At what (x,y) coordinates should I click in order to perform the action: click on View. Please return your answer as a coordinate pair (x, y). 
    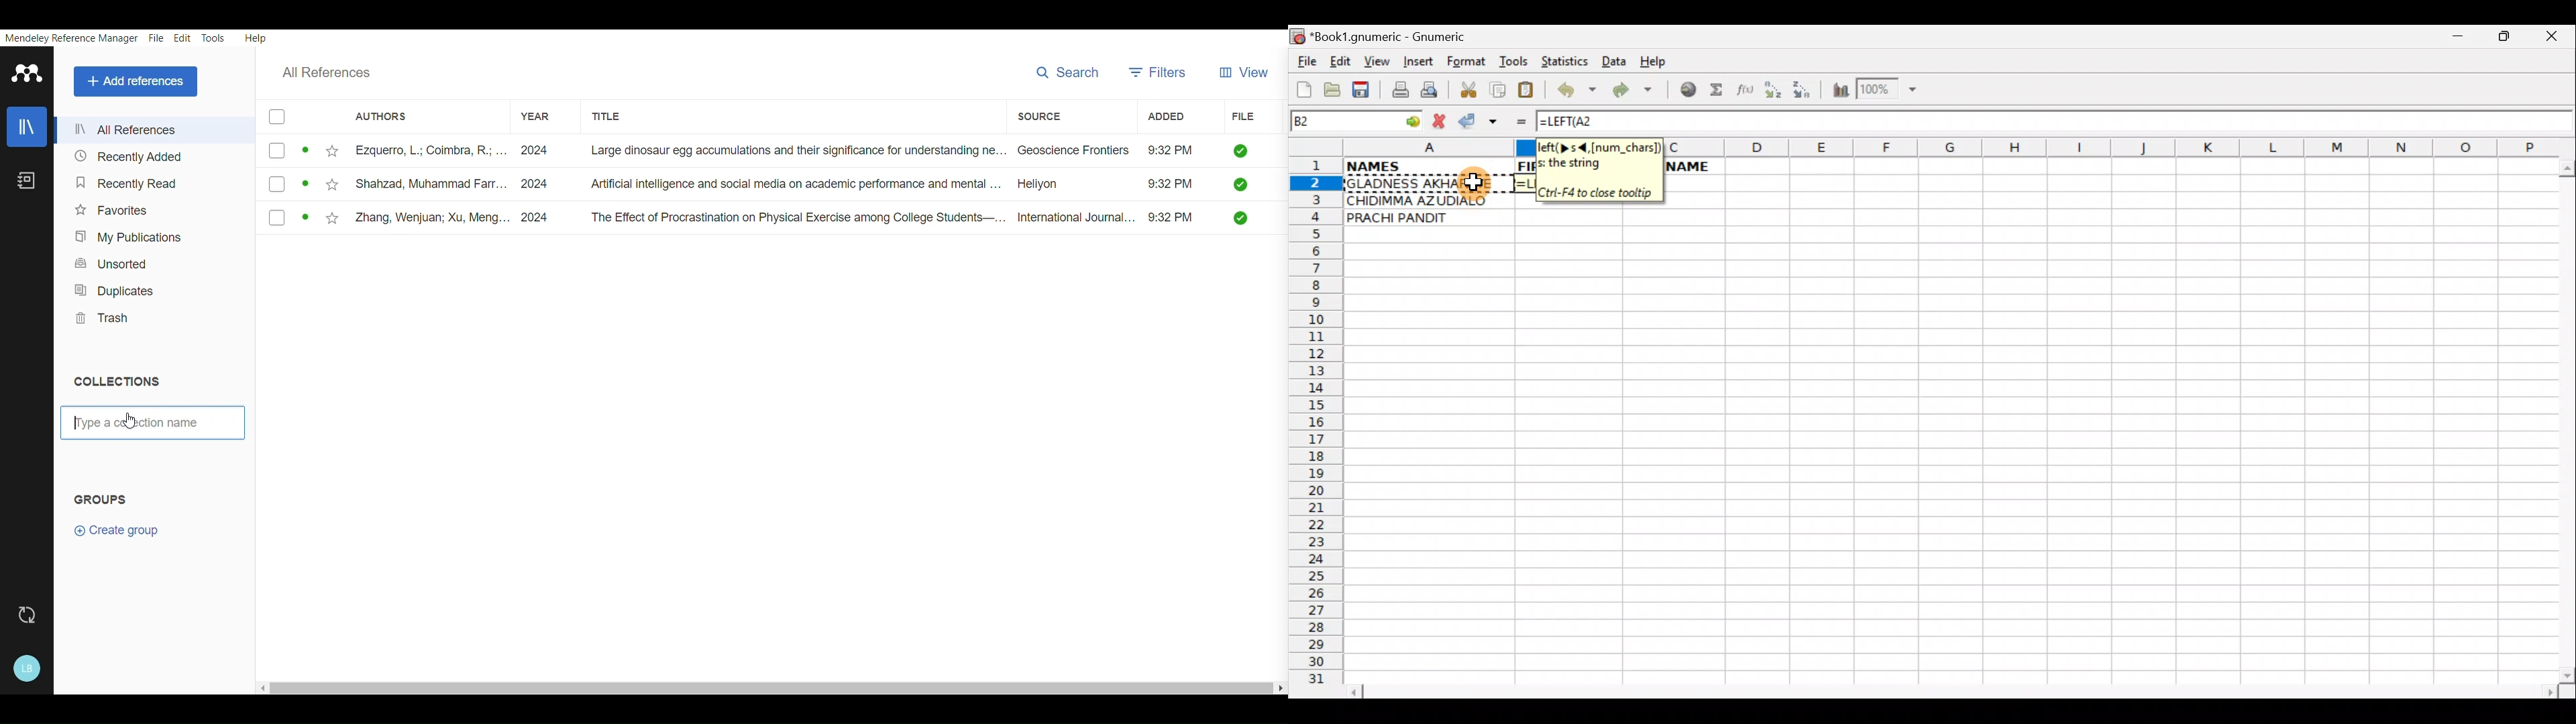
    Looking at the image, I should click on (1248, 67).